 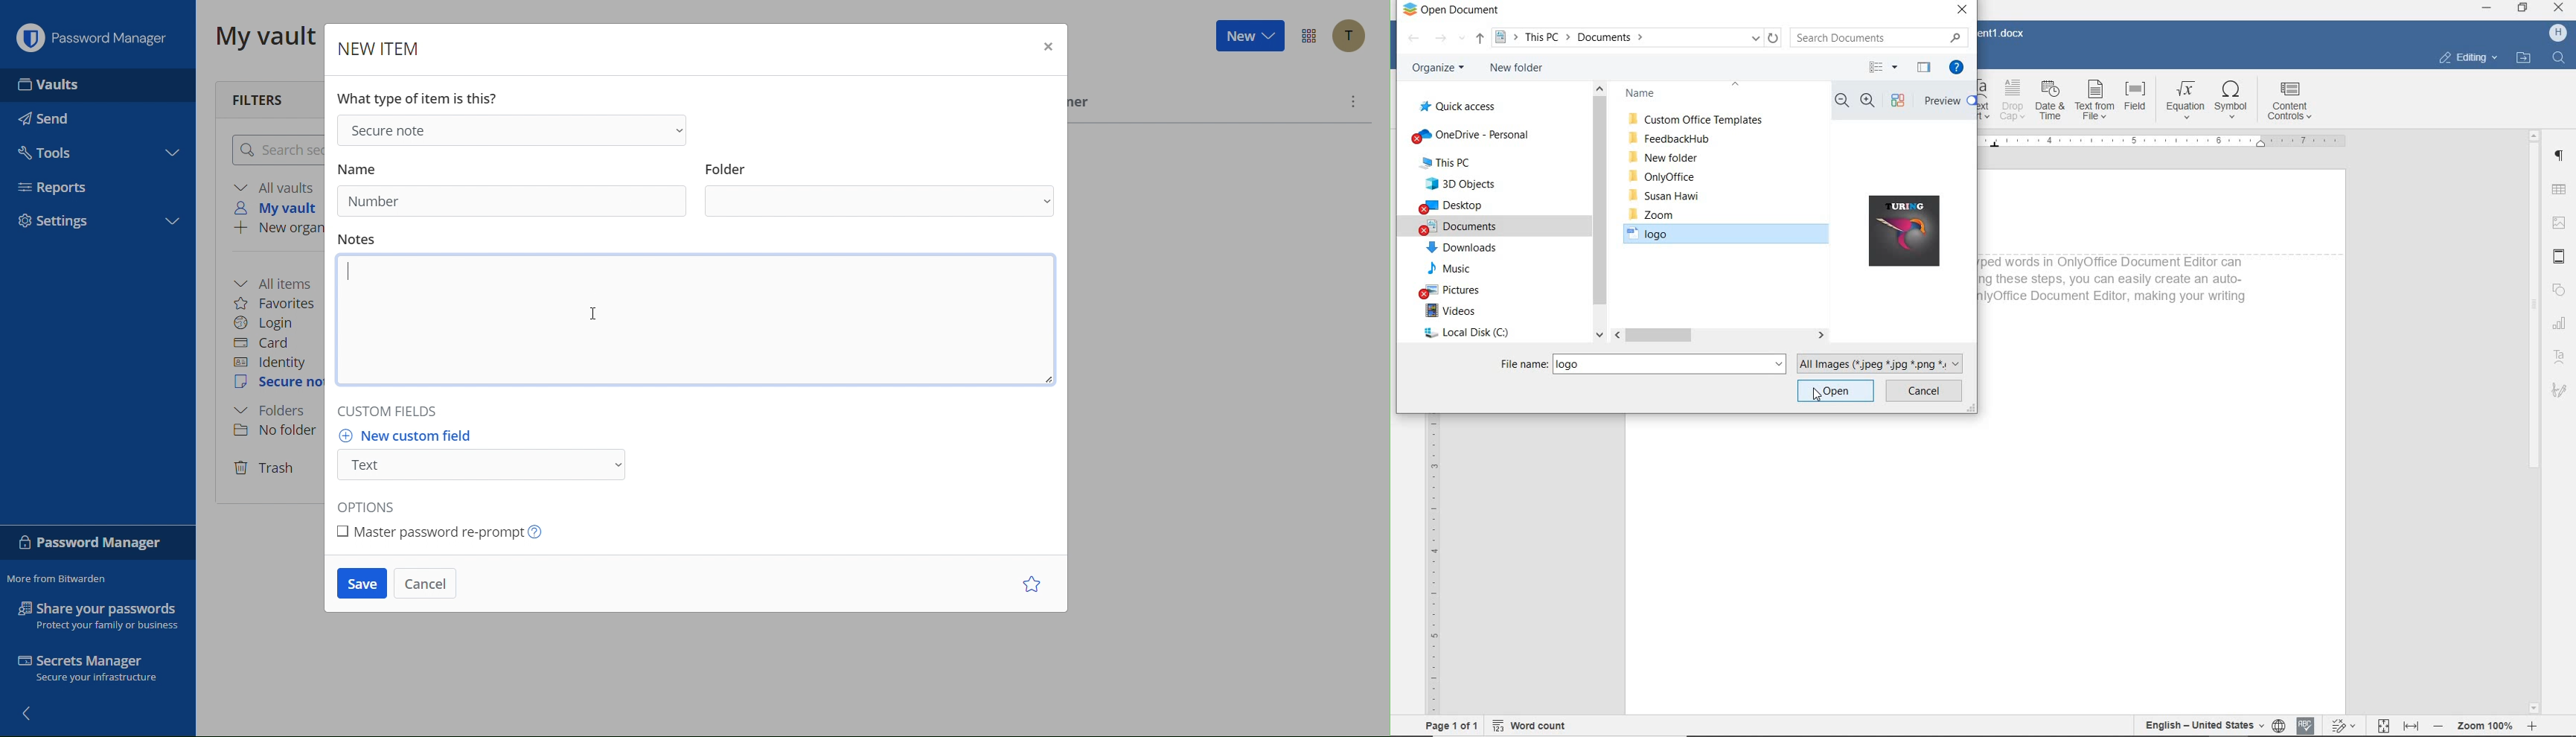 I want to click on text area, so click(x=2560, y=356).